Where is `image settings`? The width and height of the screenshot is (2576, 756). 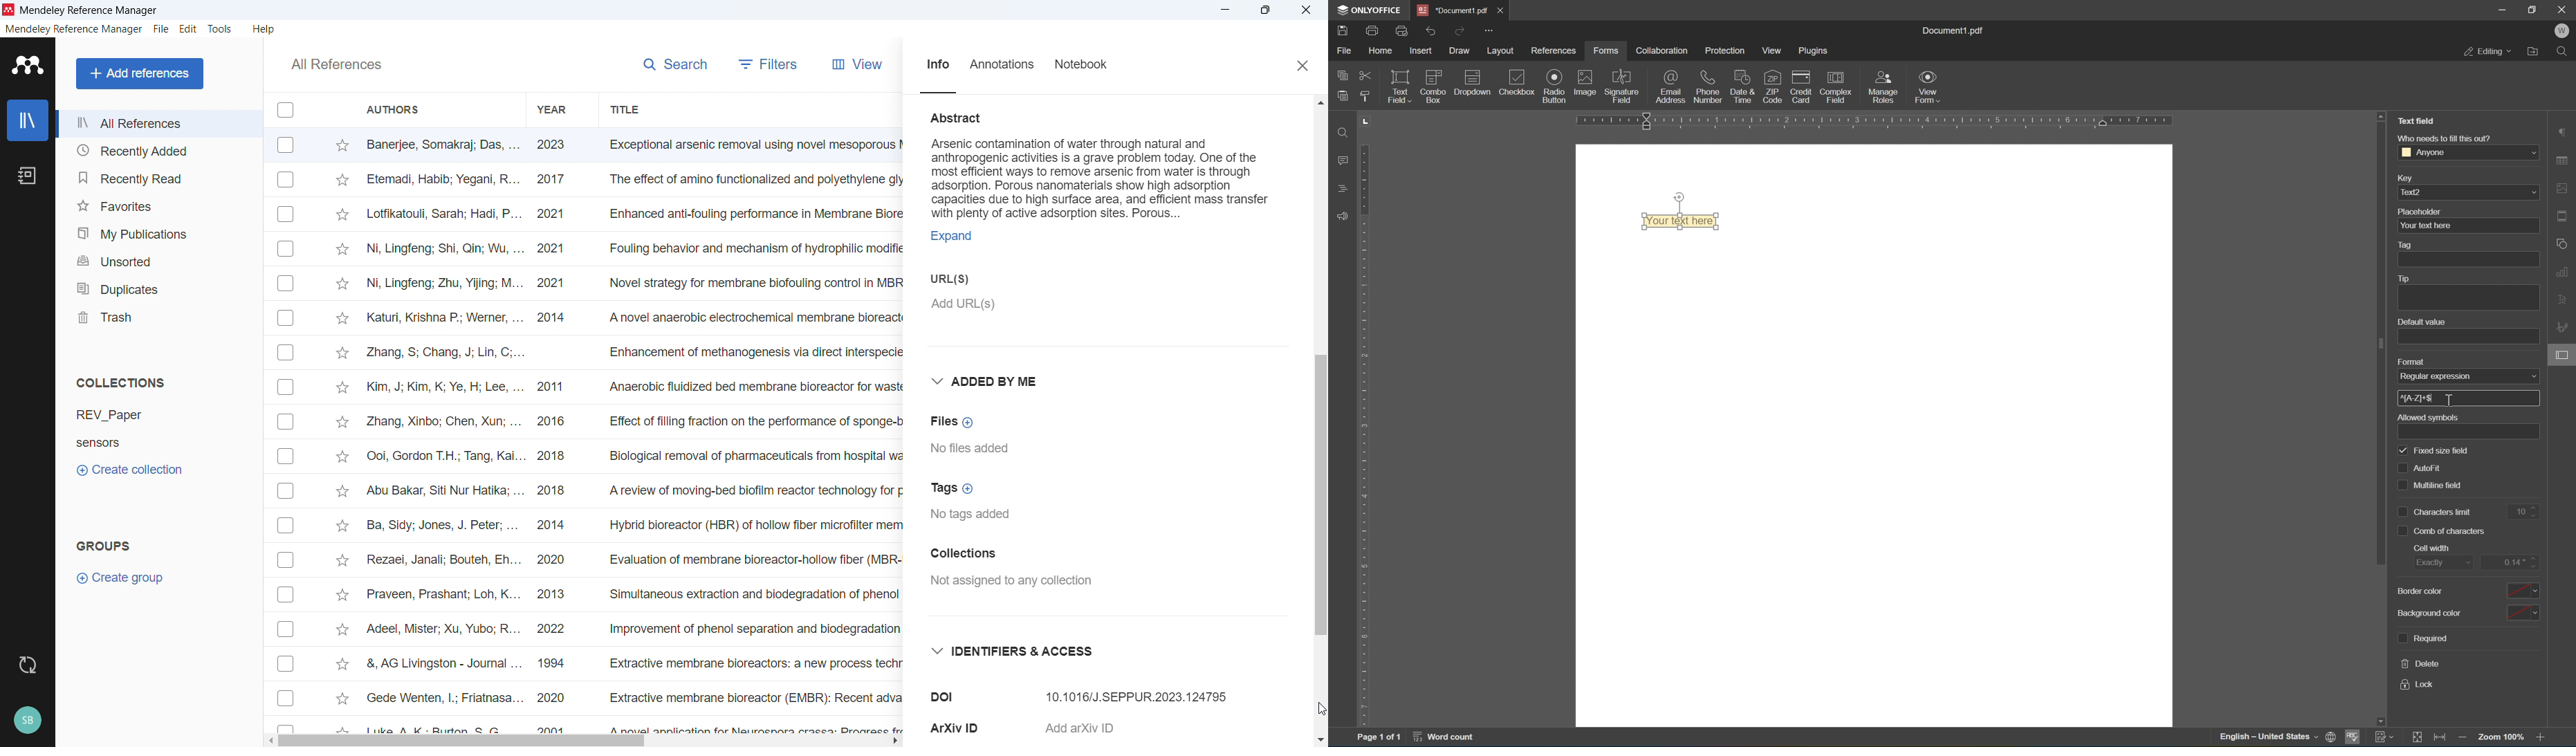 image settings is located at coordinates (2562, 186).